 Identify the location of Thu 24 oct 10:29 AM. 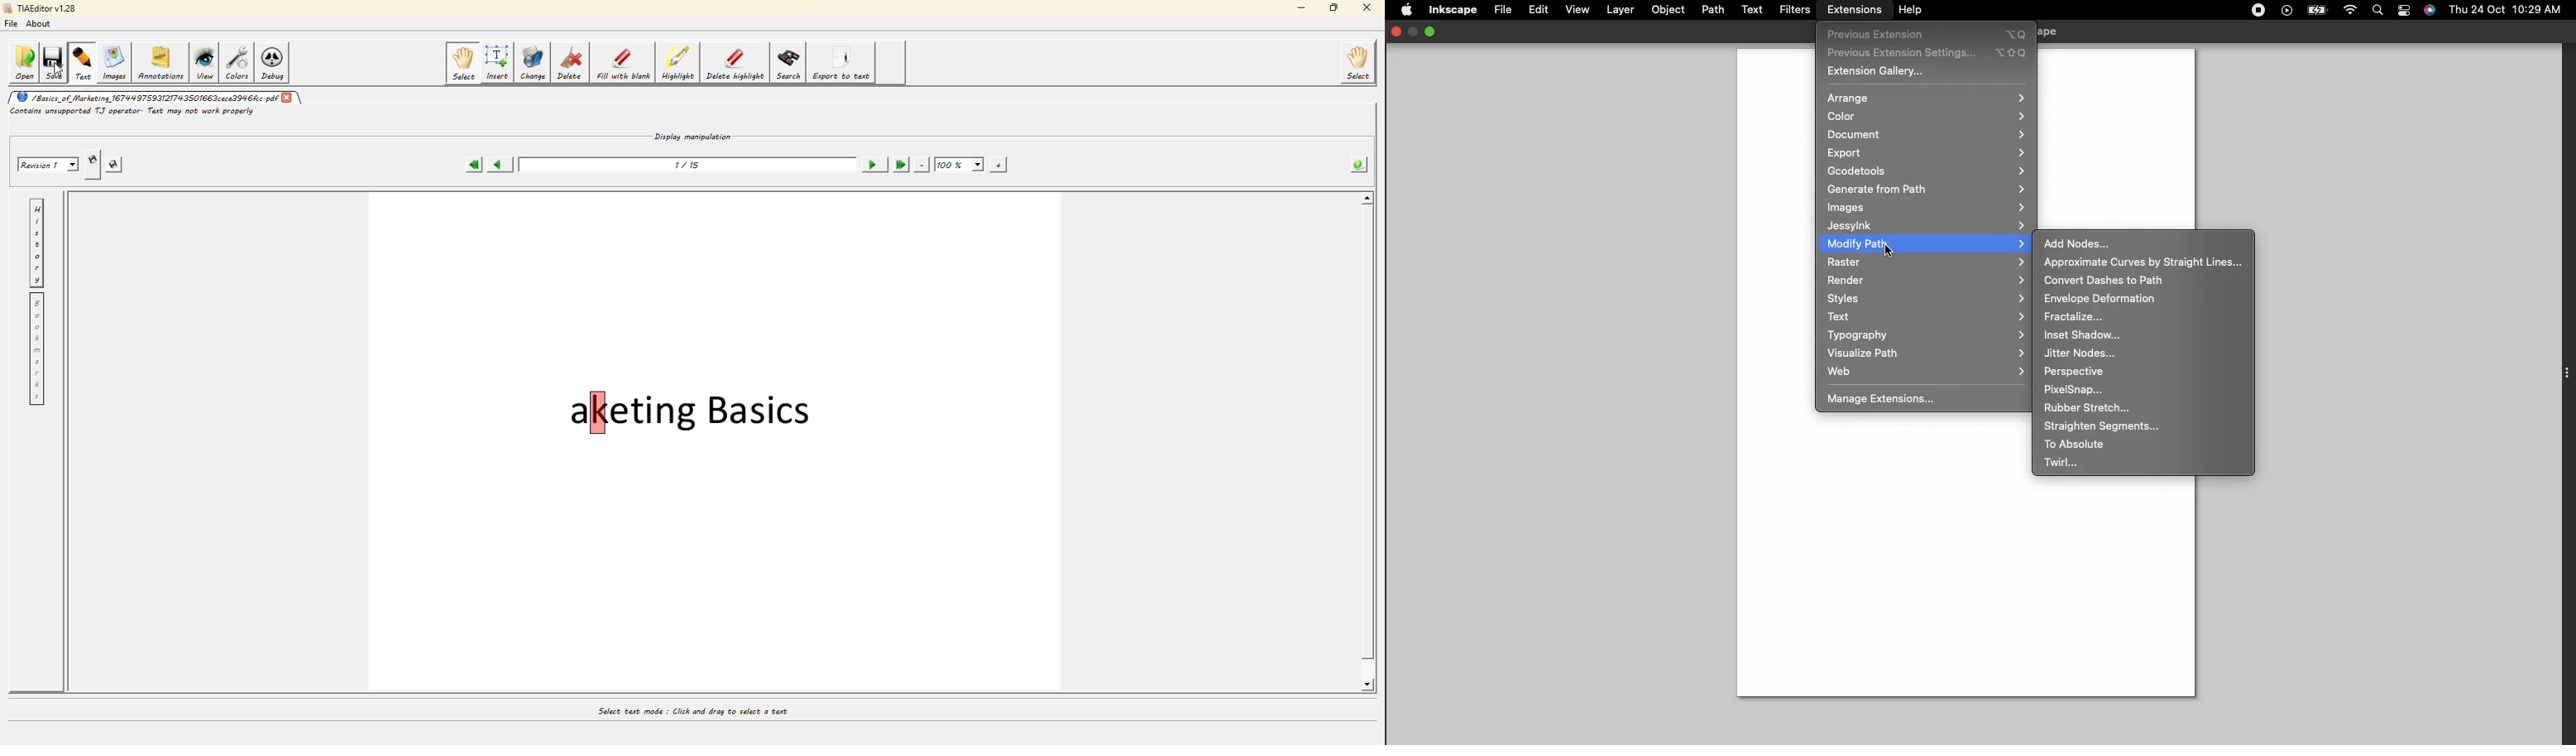
(2506, 10).